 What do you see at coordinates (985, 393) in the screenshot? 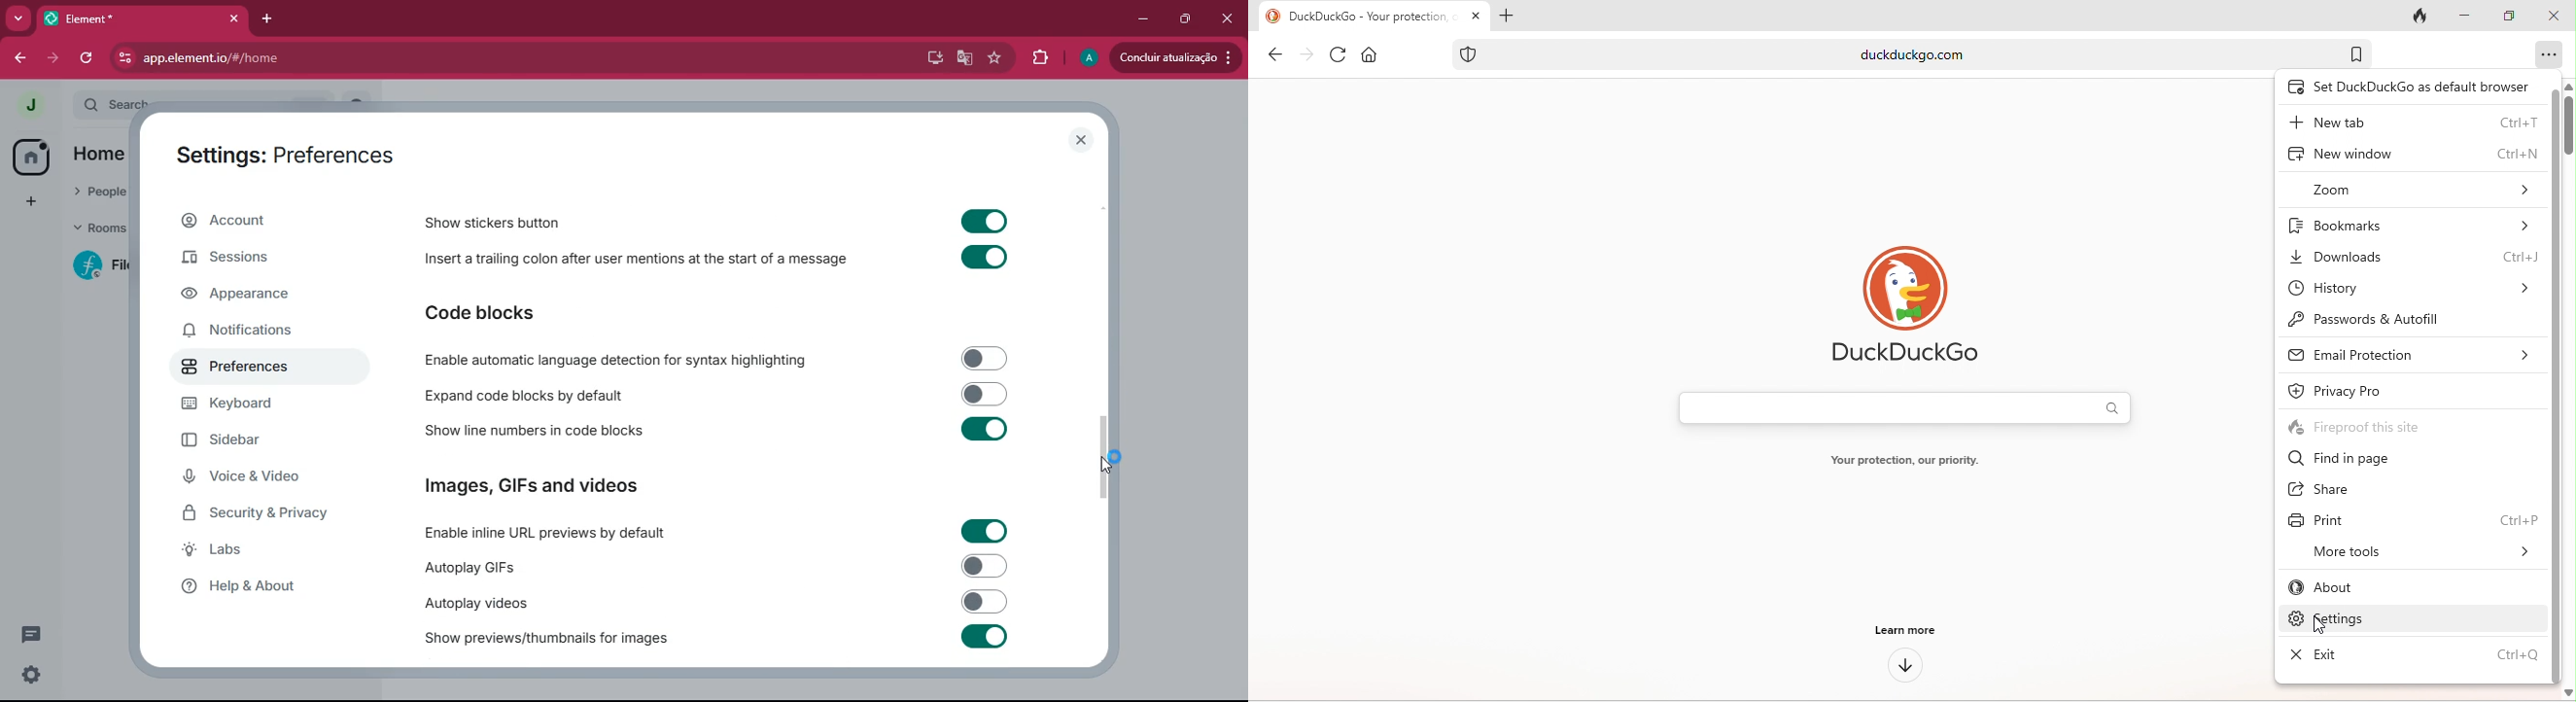
I see `Toggle off` at bounding box center [985, 393].